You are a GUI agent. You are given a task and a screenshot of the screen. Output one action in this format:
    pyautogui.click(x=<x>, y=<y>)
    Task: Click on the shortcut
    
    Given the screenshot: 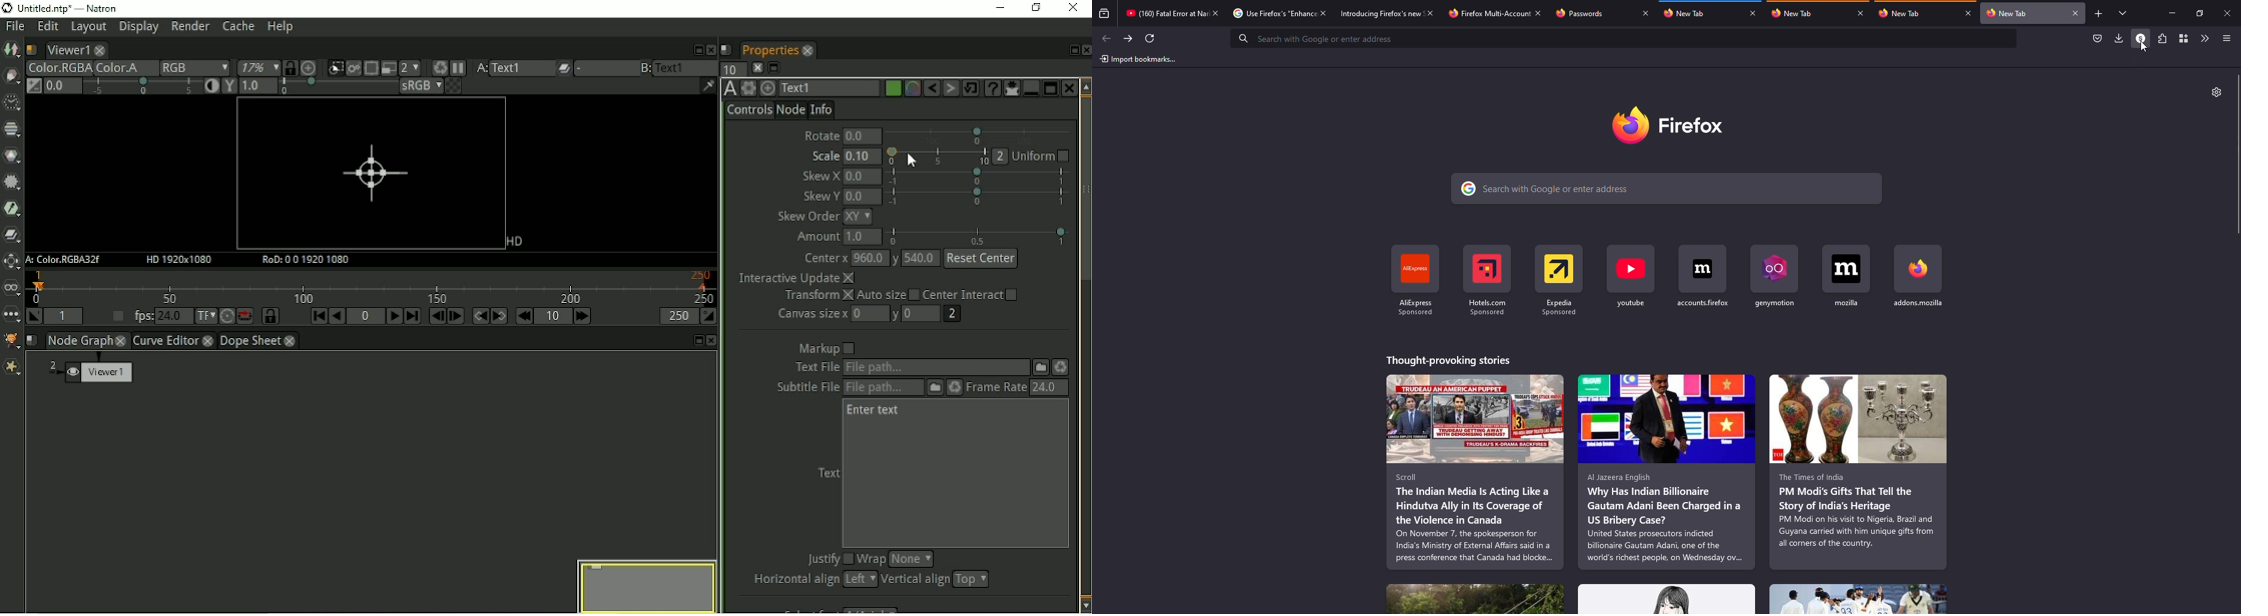 What is the action you would take?
    pyautogui.click(x=1559, y=280)
    